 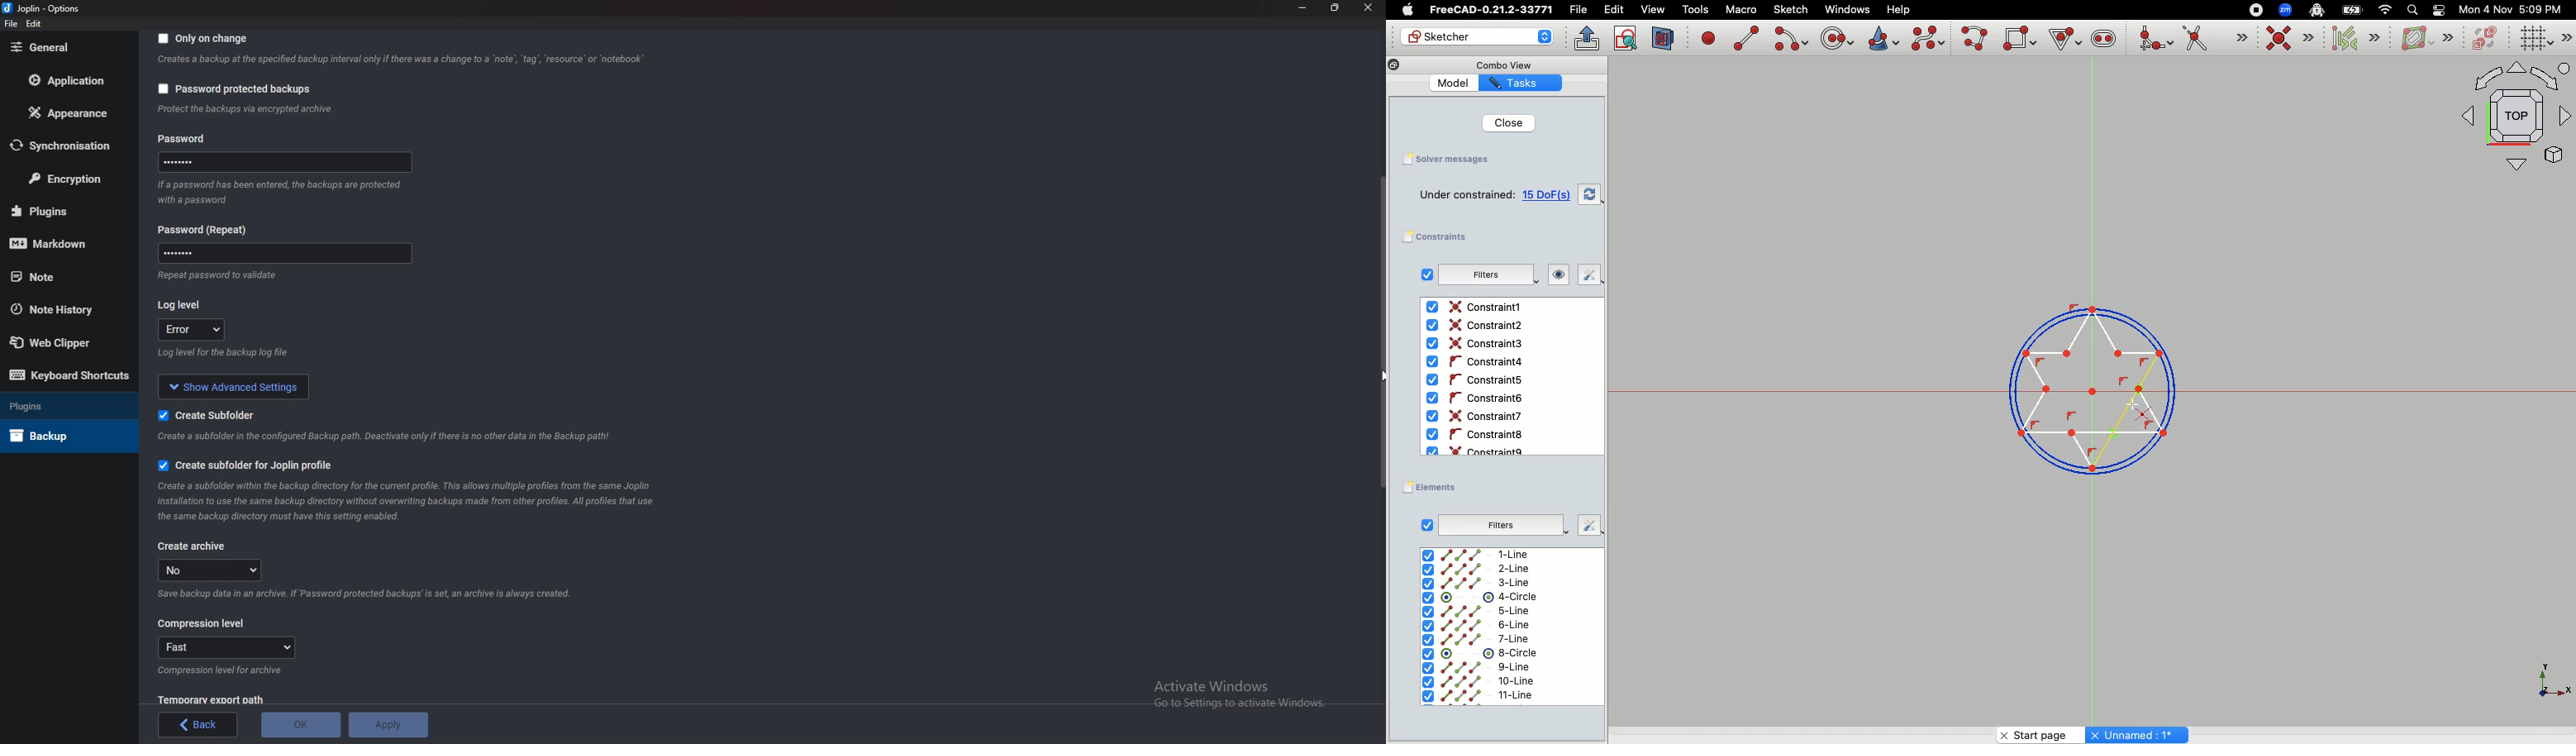 What do you see at coordinates (61, 407) in the screenshot?
I see `Plugins` at bounding box center [61, 407].